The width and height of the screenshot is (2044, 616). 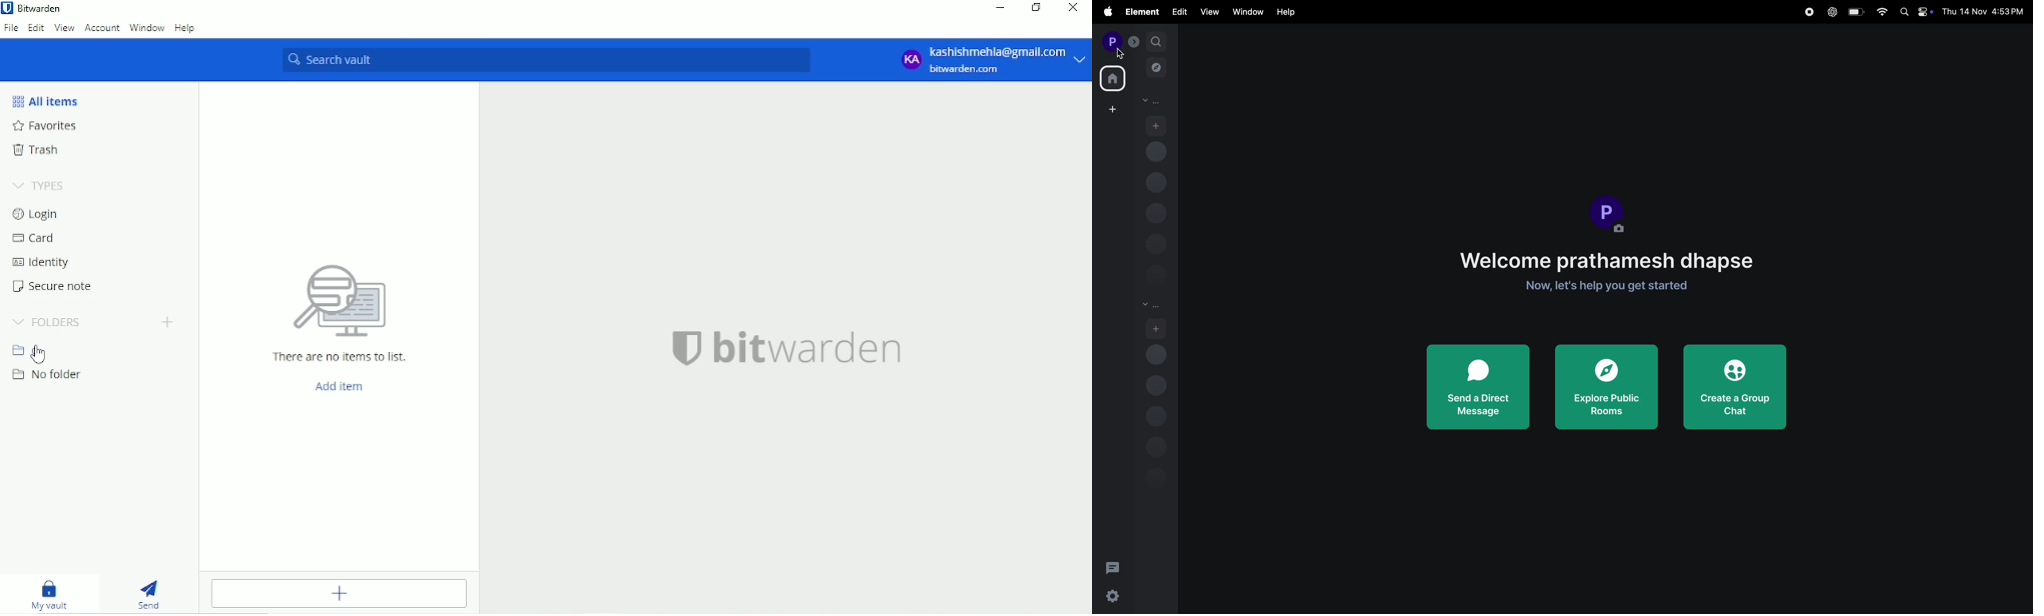 I want to click on Account, so click(x=991, y=60).